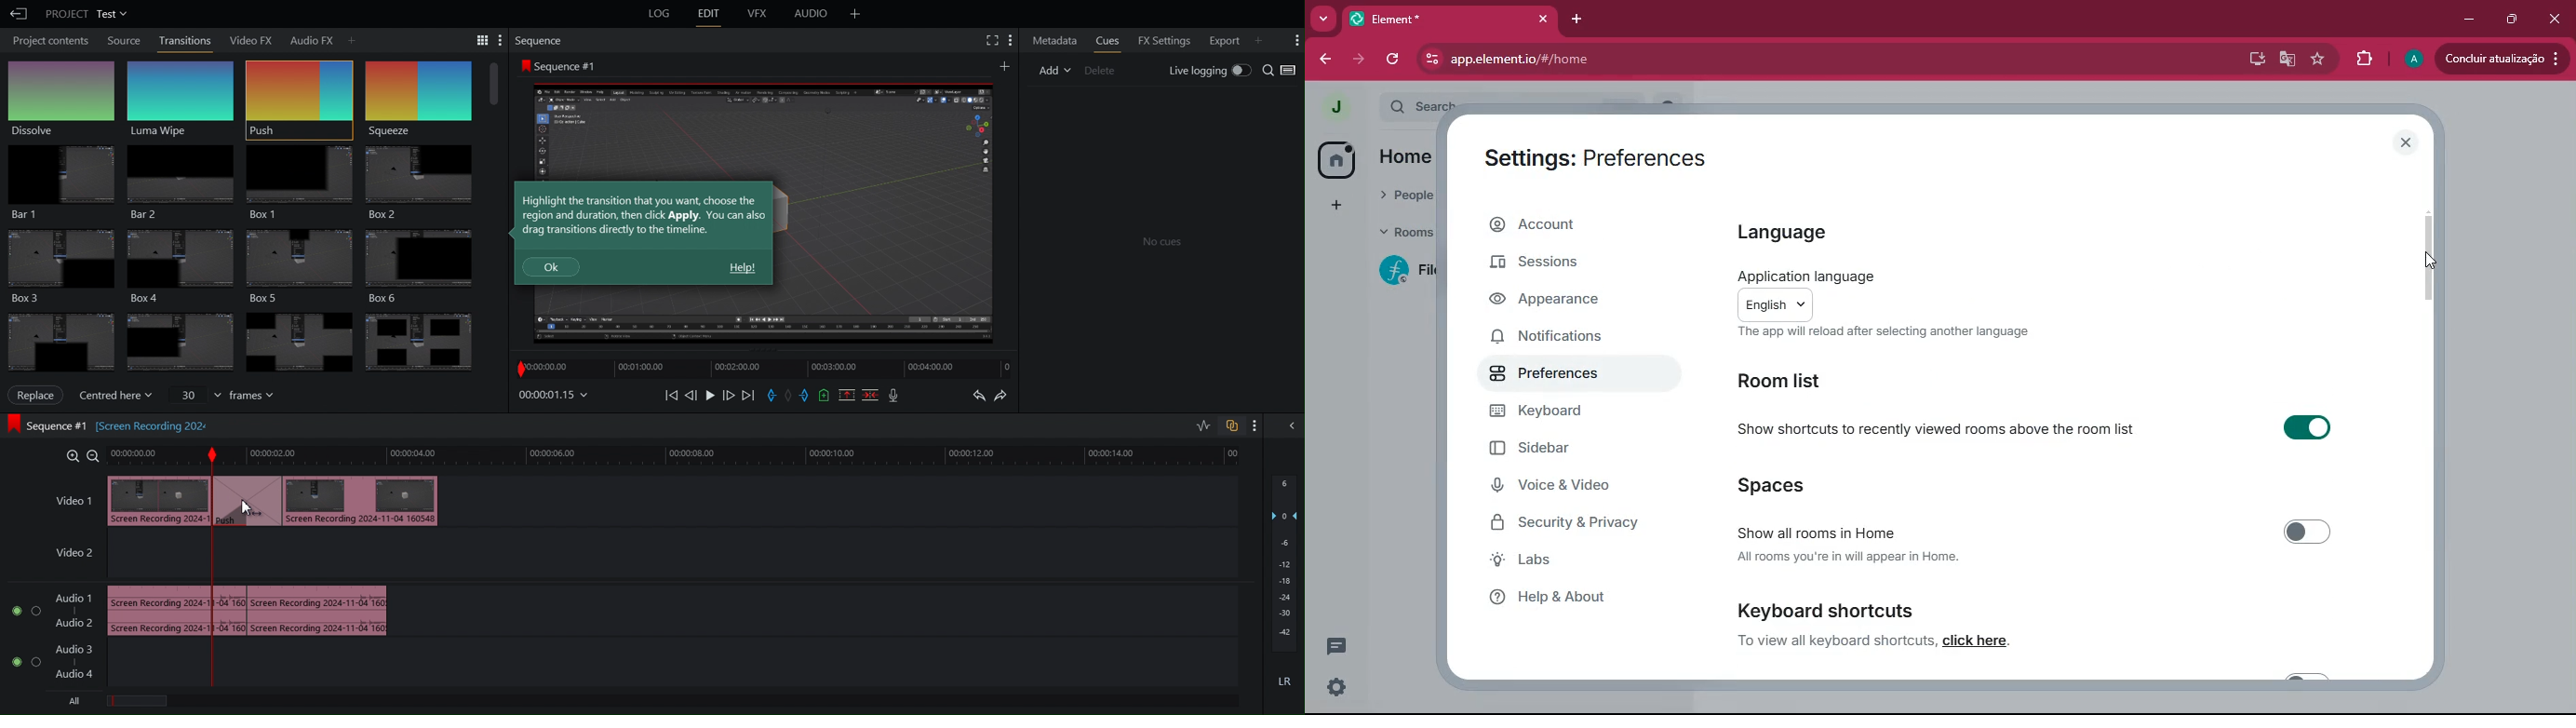  What do you see at coordinates (2431, 261) in the screenshot?
I see `mouse down` at bounding box center [2431, 261].